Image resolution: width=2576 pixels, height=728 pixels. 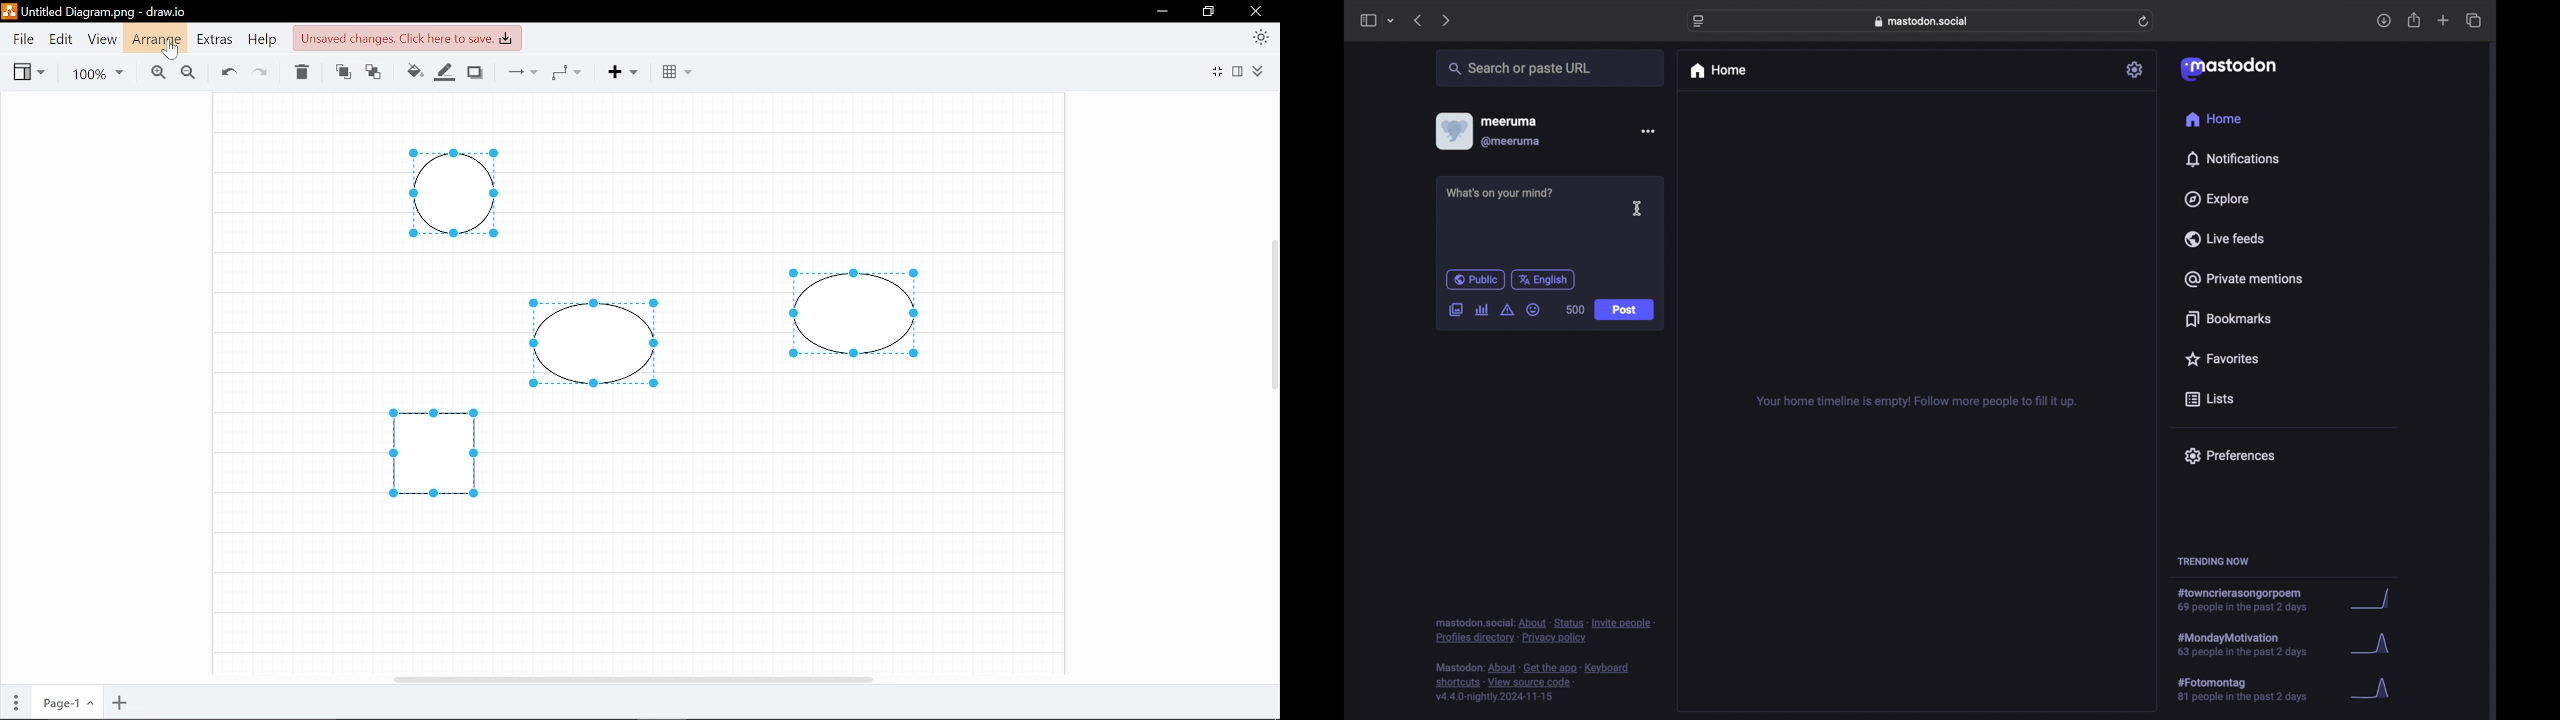 What do you see at coordinates (1257, 11) in the screenshot?
I see `Close window` at bounding box center [1257, 11].